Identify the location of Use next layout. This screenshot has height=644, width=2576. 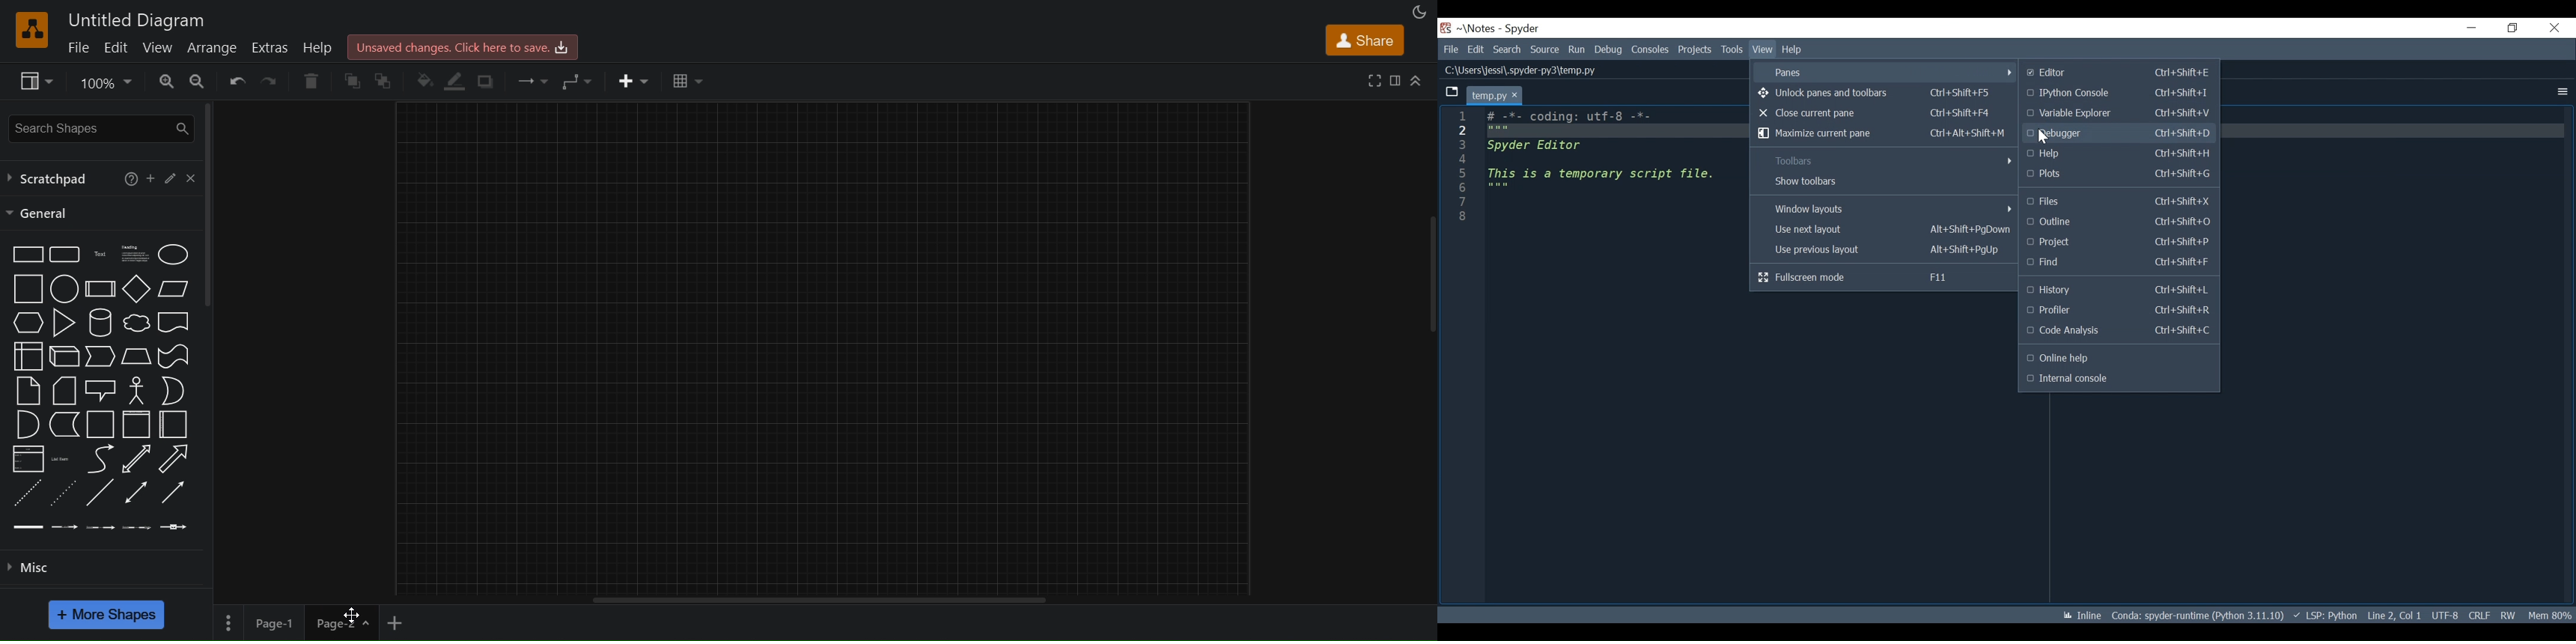
(1887, 230).